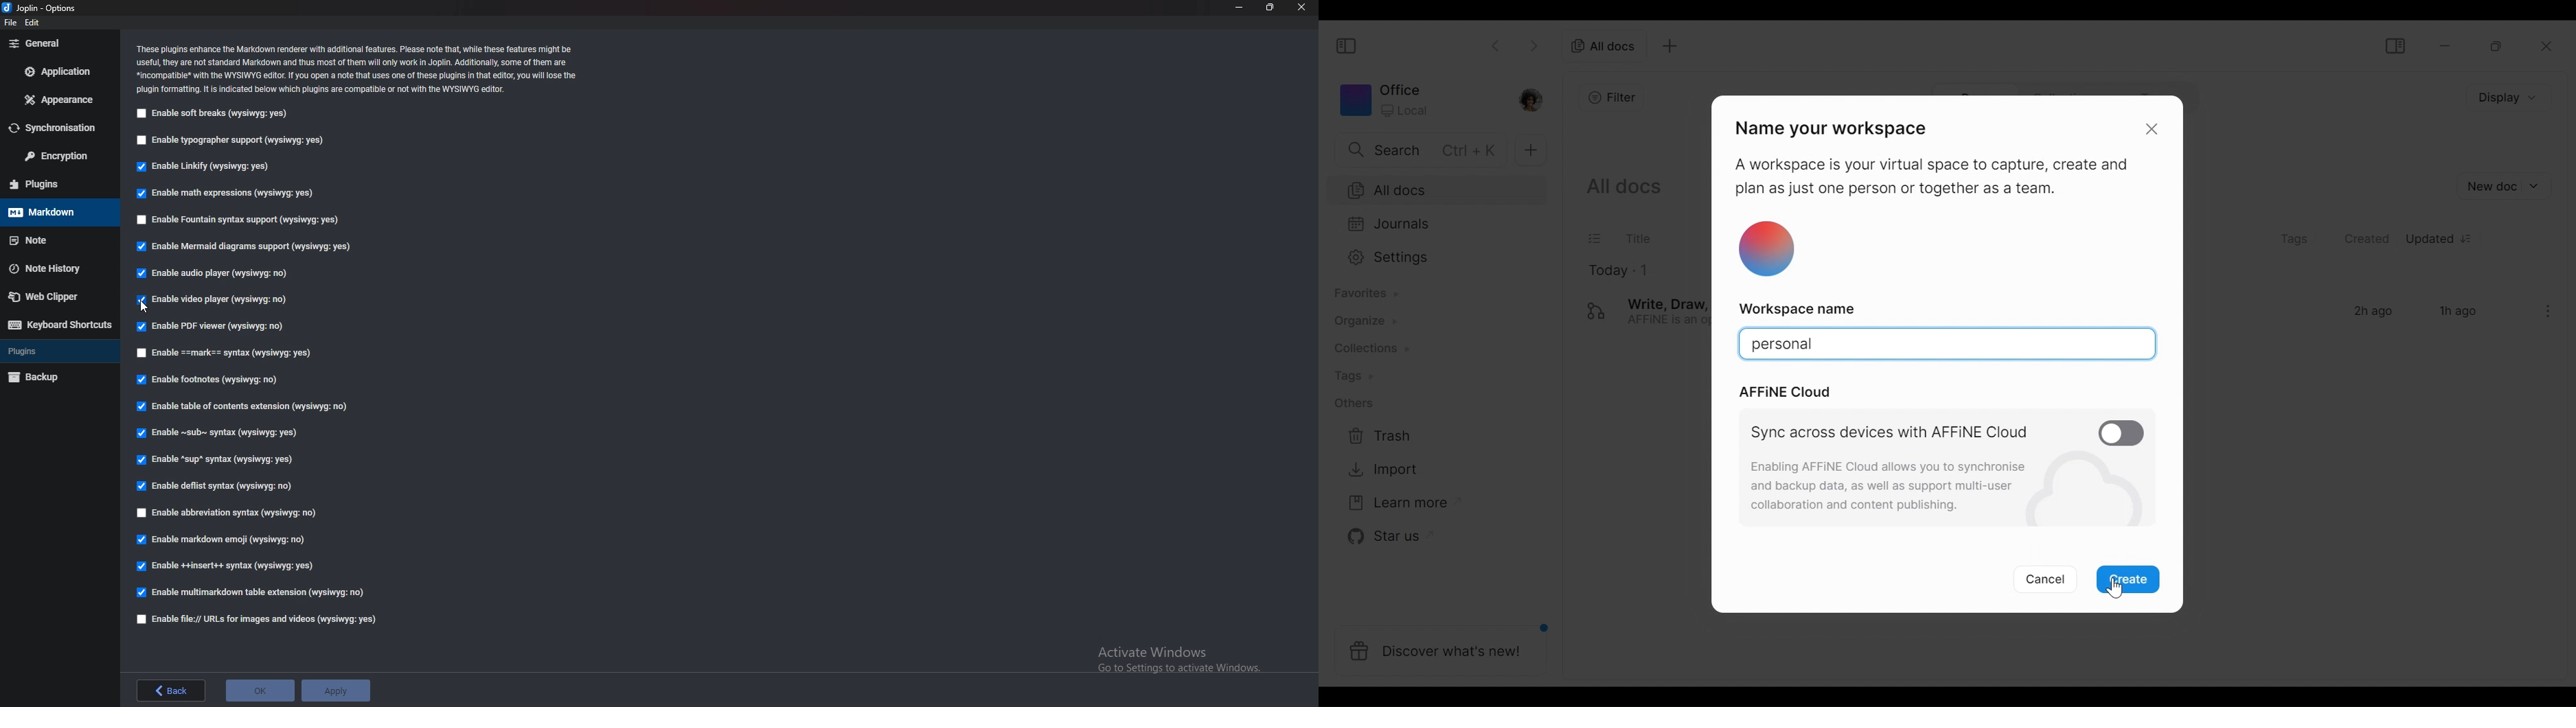 This screenshot has width=2576, height=728. Describe the element at coordinates (217, 462) in the screenshot. I see `Enable sup syntax (wysiqyg:yes)` at that location.